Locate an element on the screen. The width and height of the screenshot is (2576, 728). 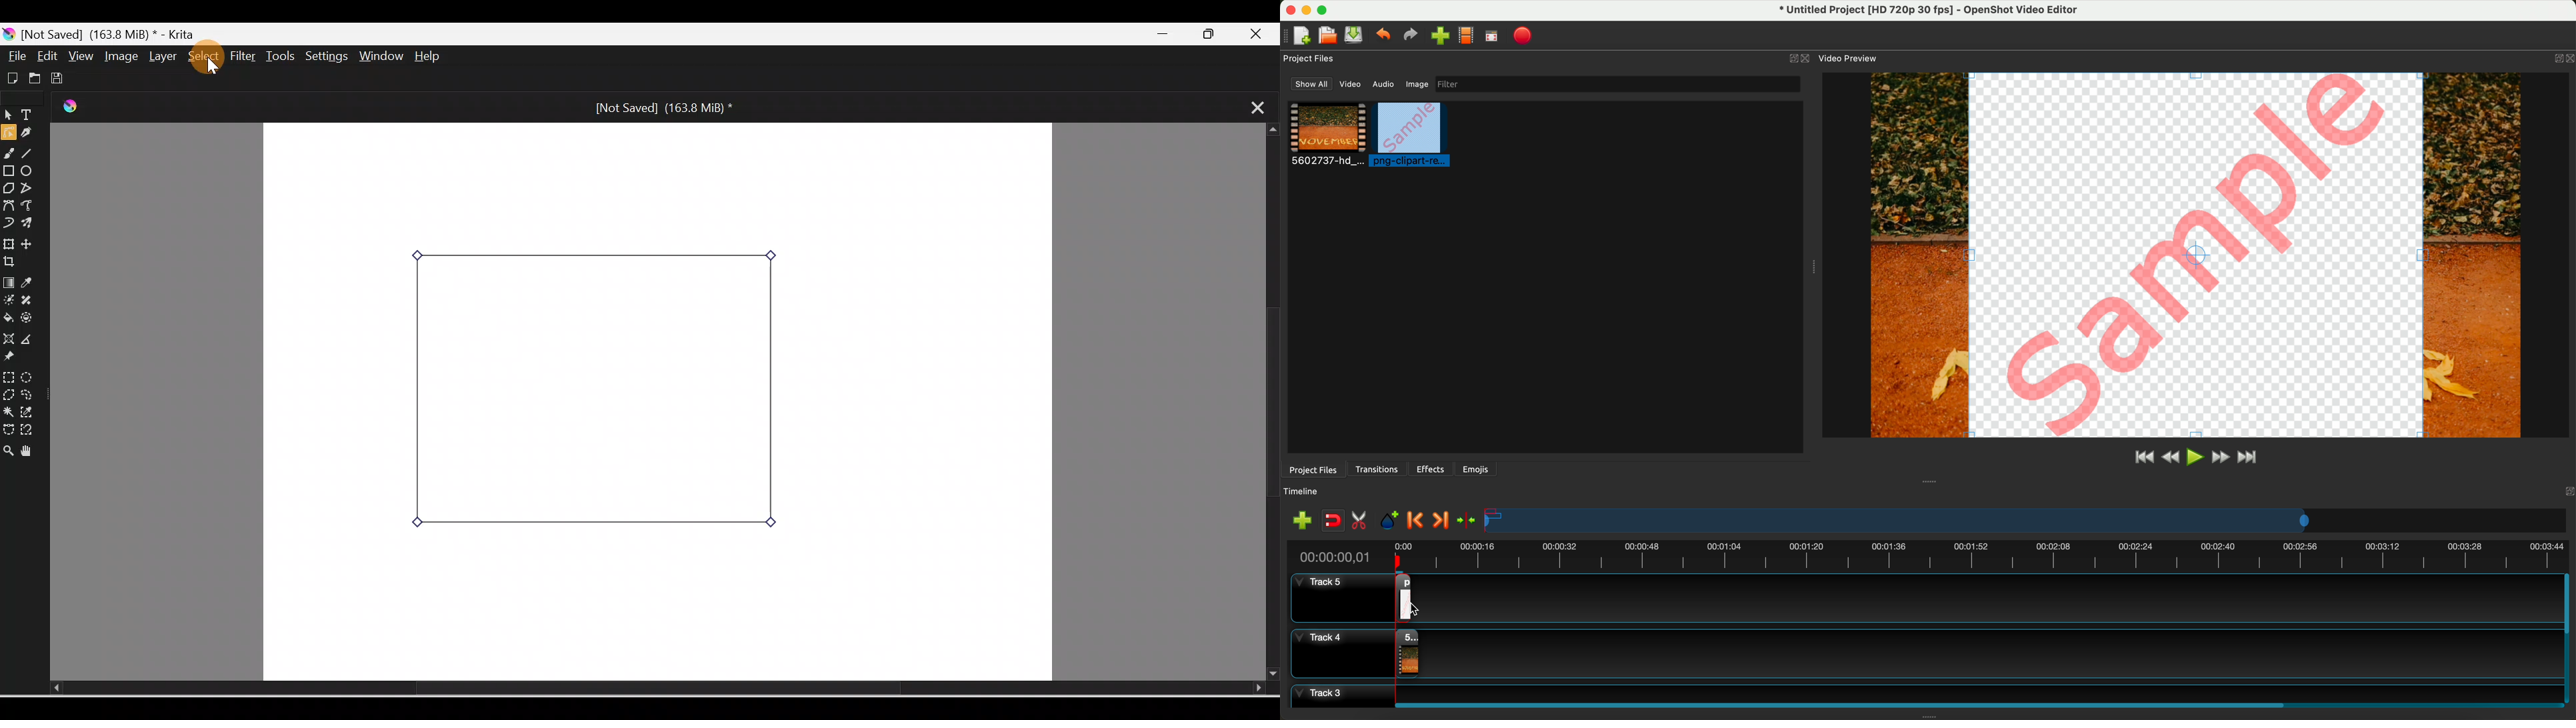
Multibrush tool is located at coordinates (29, 225).